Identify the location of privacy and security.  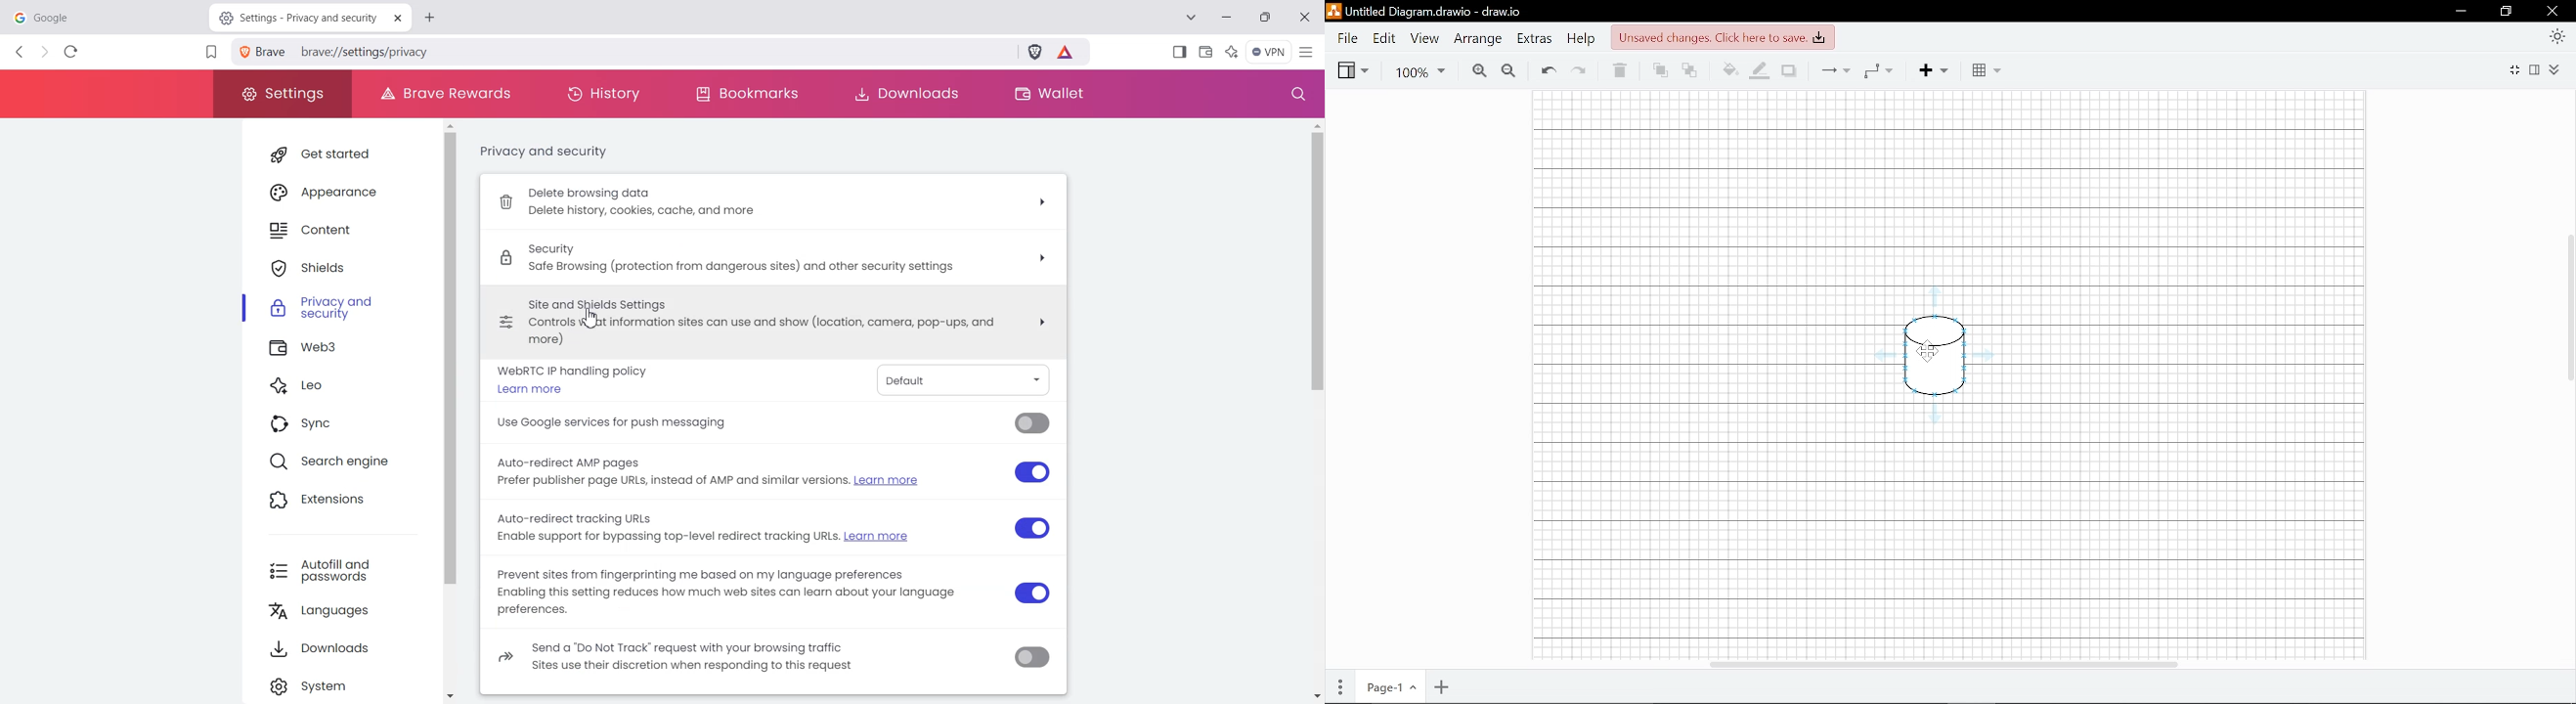
(547, 155).